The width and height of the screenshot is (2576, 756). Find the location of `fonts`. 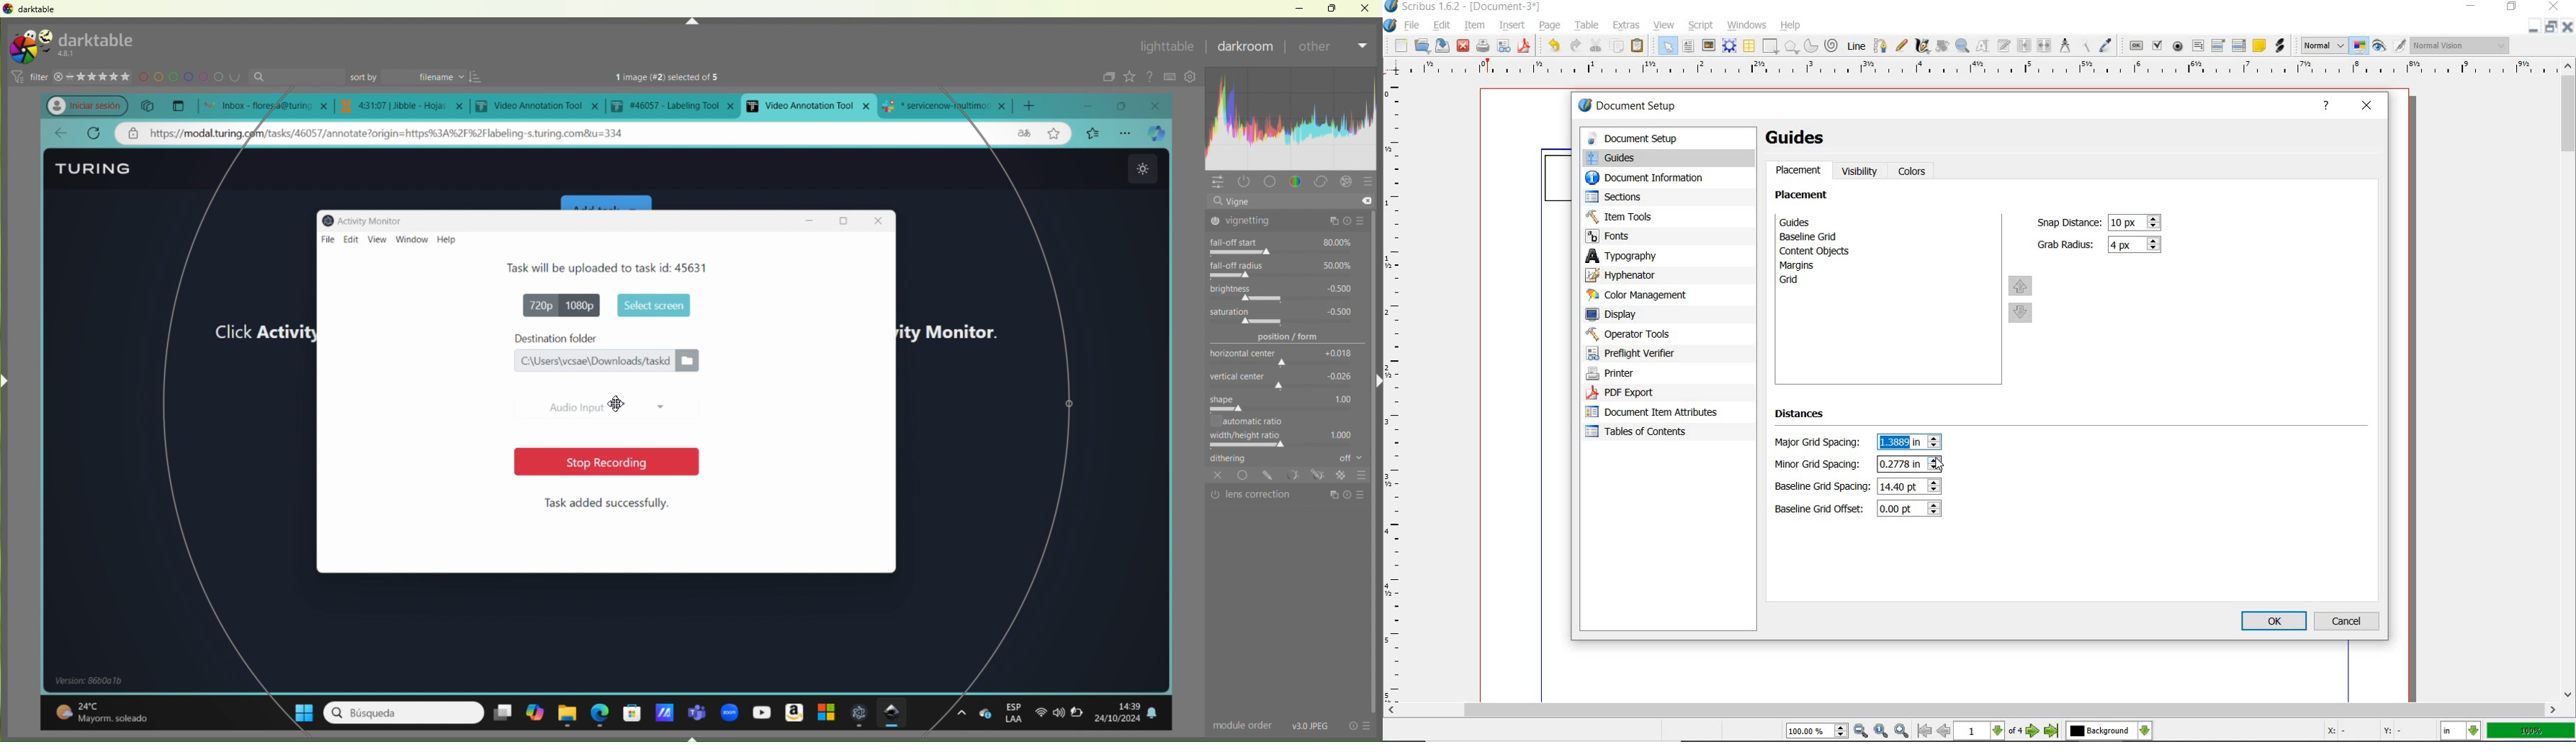

fonts is located at coordinates (1668, 235).